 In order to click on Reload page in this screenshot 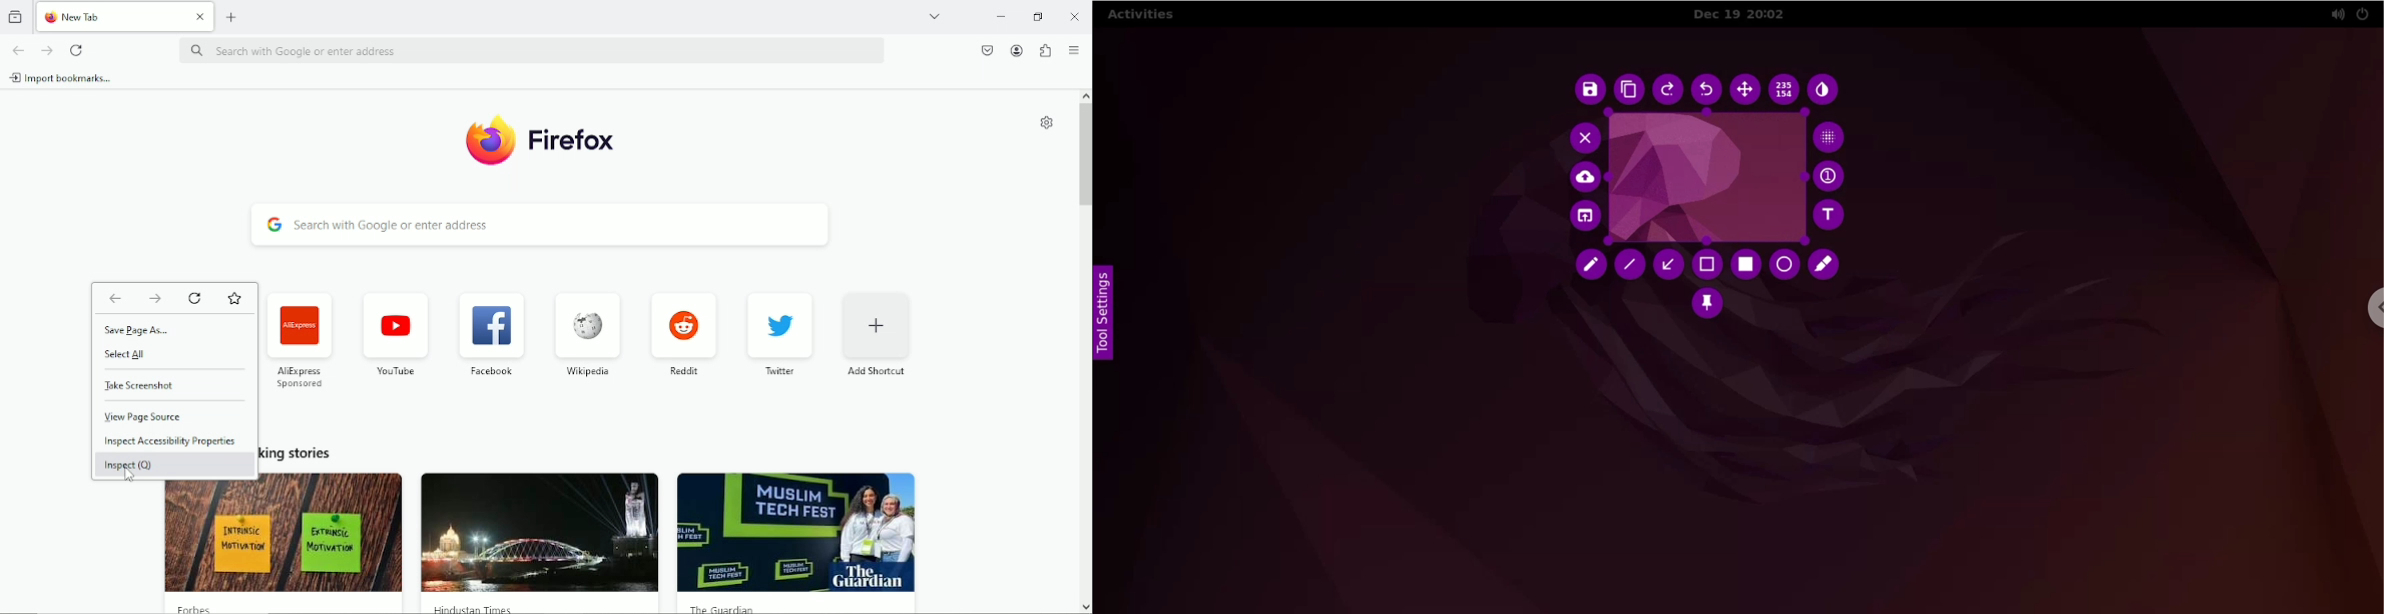, I will do `click(196, 298)`.